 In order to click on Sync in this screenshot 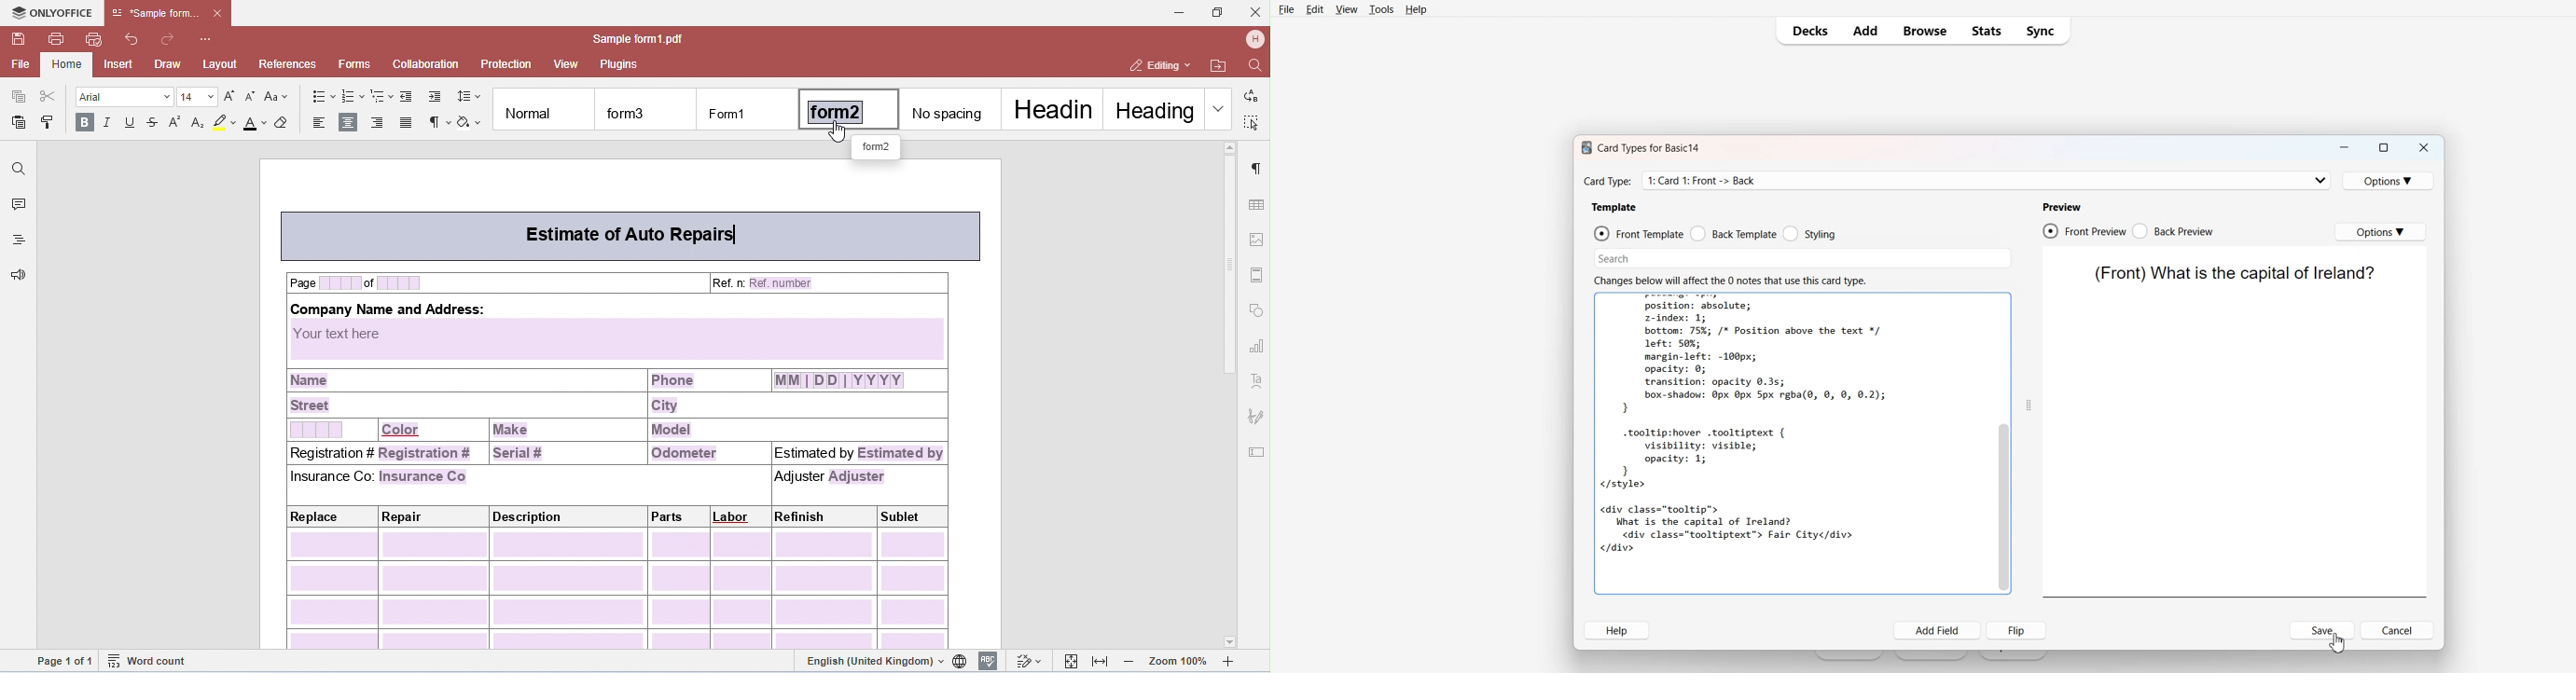, I will do `click(2043, 31)`.